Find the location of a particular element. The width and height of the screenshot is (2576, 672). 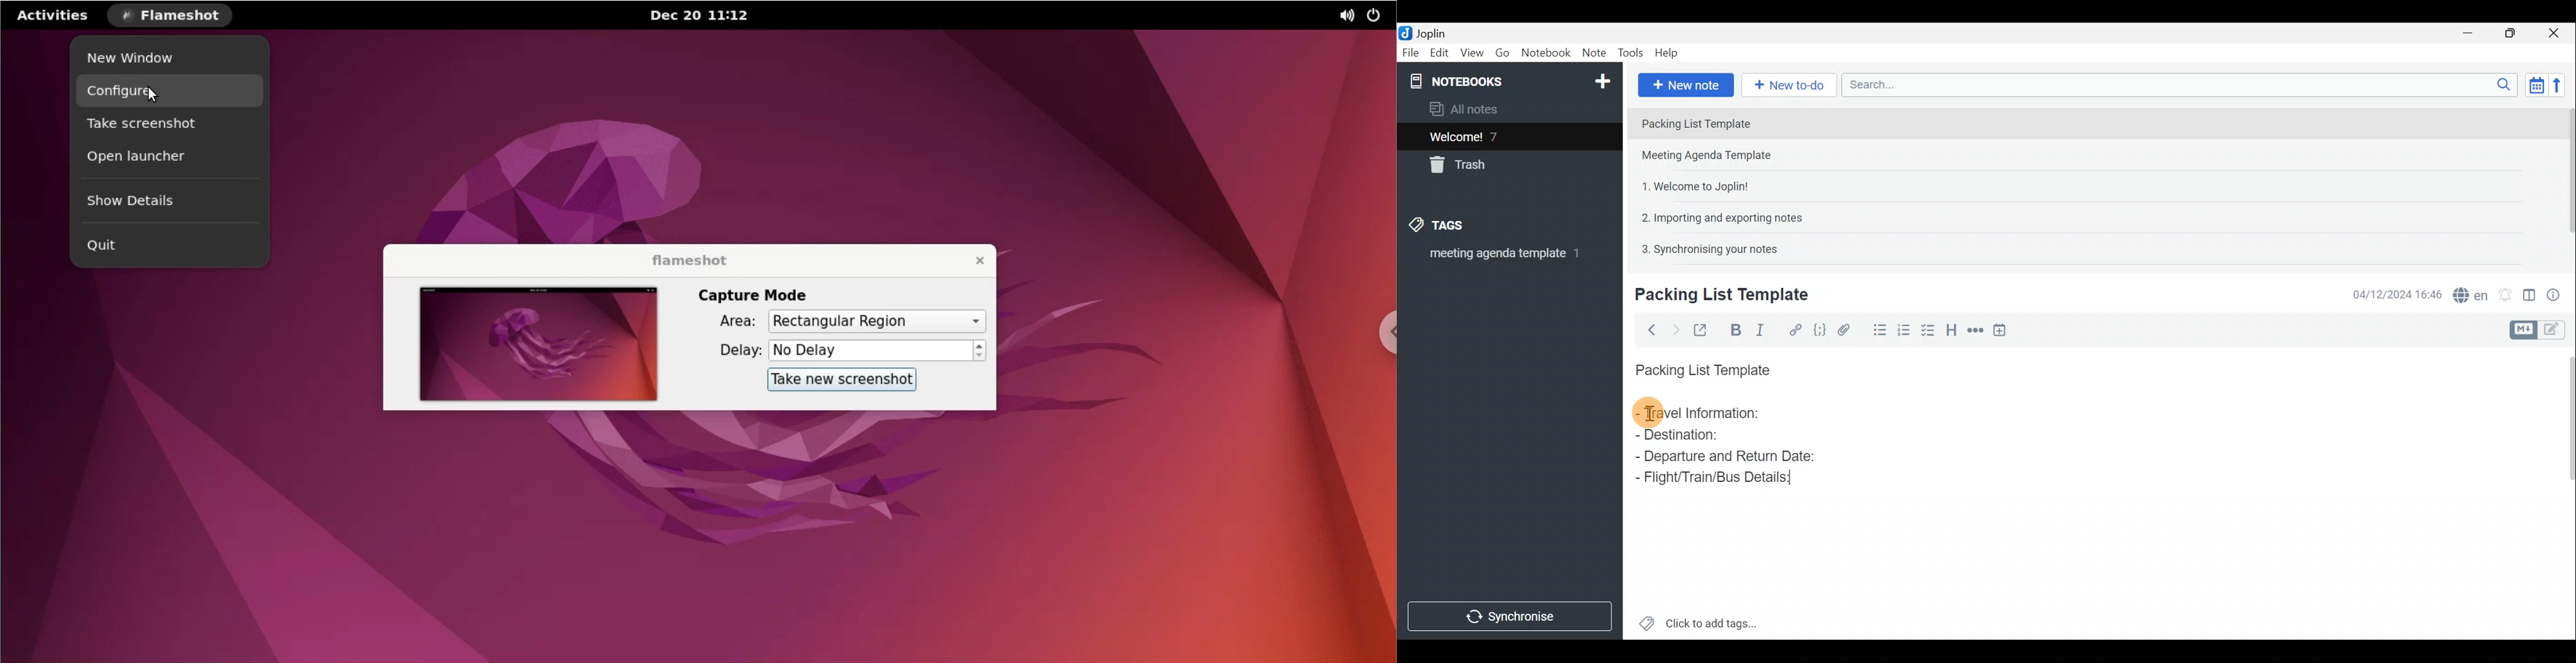

Synchronise is located at coordinates (1512, 618).